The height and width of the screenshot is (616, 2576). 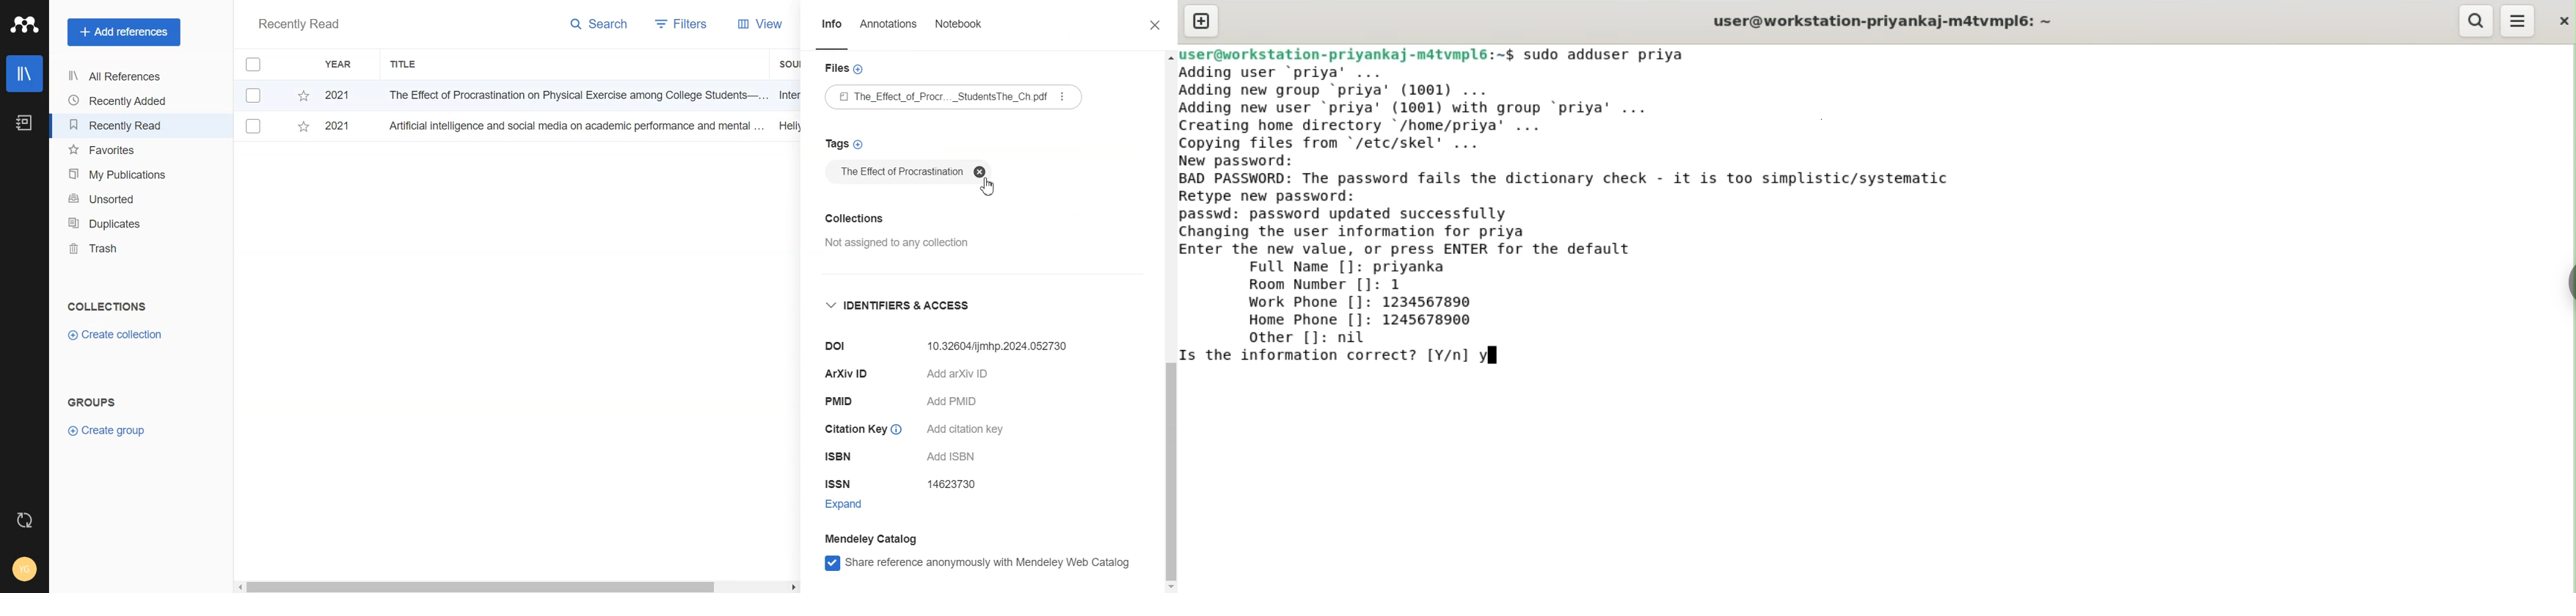 What do you see at coordinates (903, 459) in the screenshot?
I see `ISBN Add ISBN` at bounding box center [903, 459].